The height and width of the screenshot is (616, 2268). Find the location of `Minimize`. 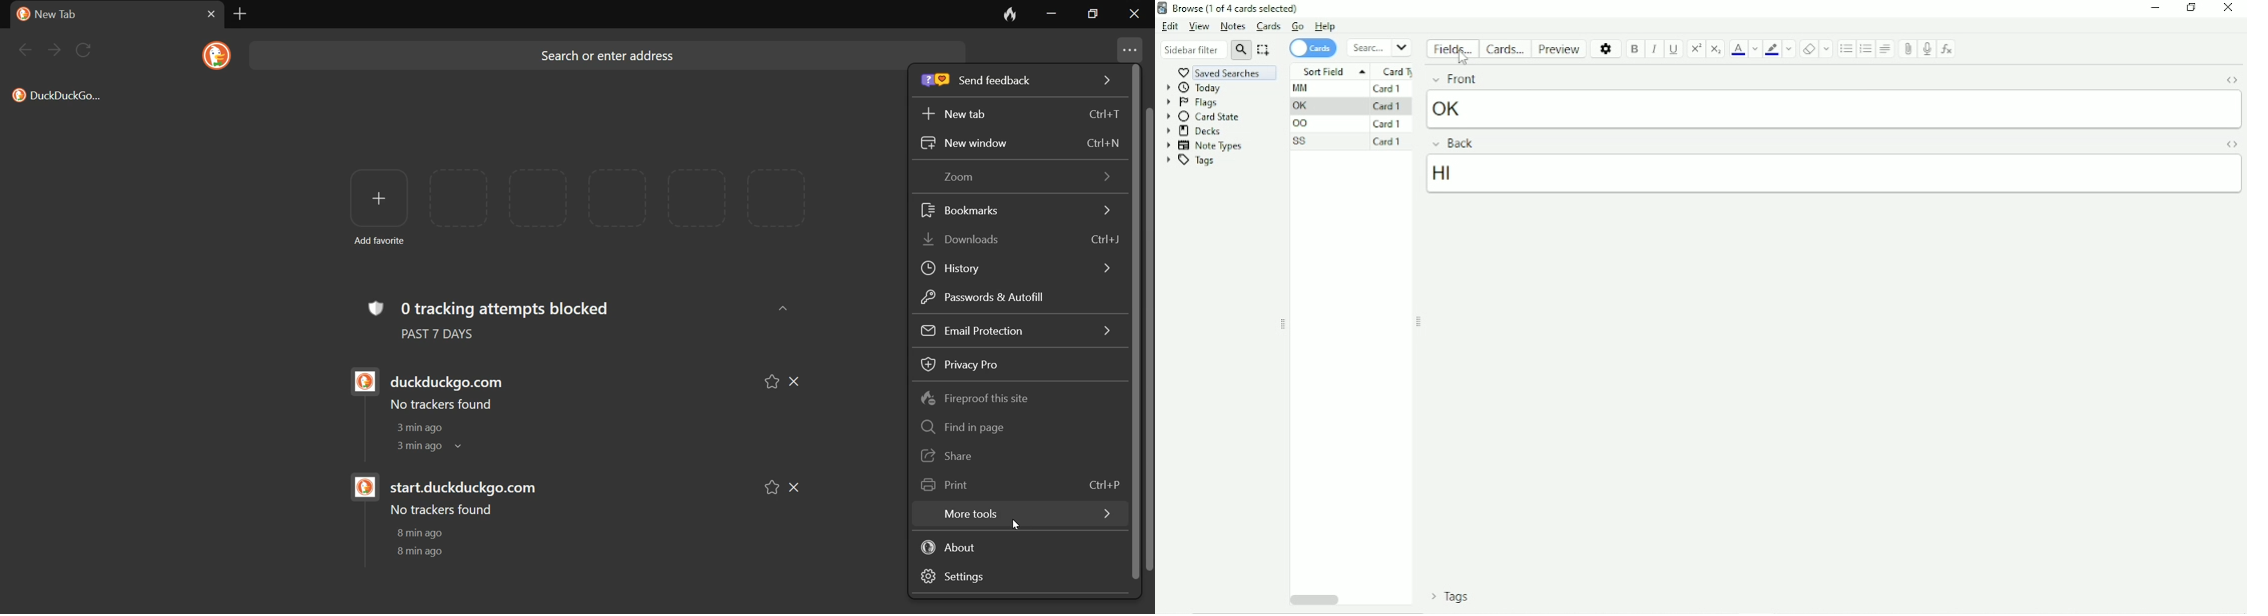

Minimize is located at coordinates (2156, 8).